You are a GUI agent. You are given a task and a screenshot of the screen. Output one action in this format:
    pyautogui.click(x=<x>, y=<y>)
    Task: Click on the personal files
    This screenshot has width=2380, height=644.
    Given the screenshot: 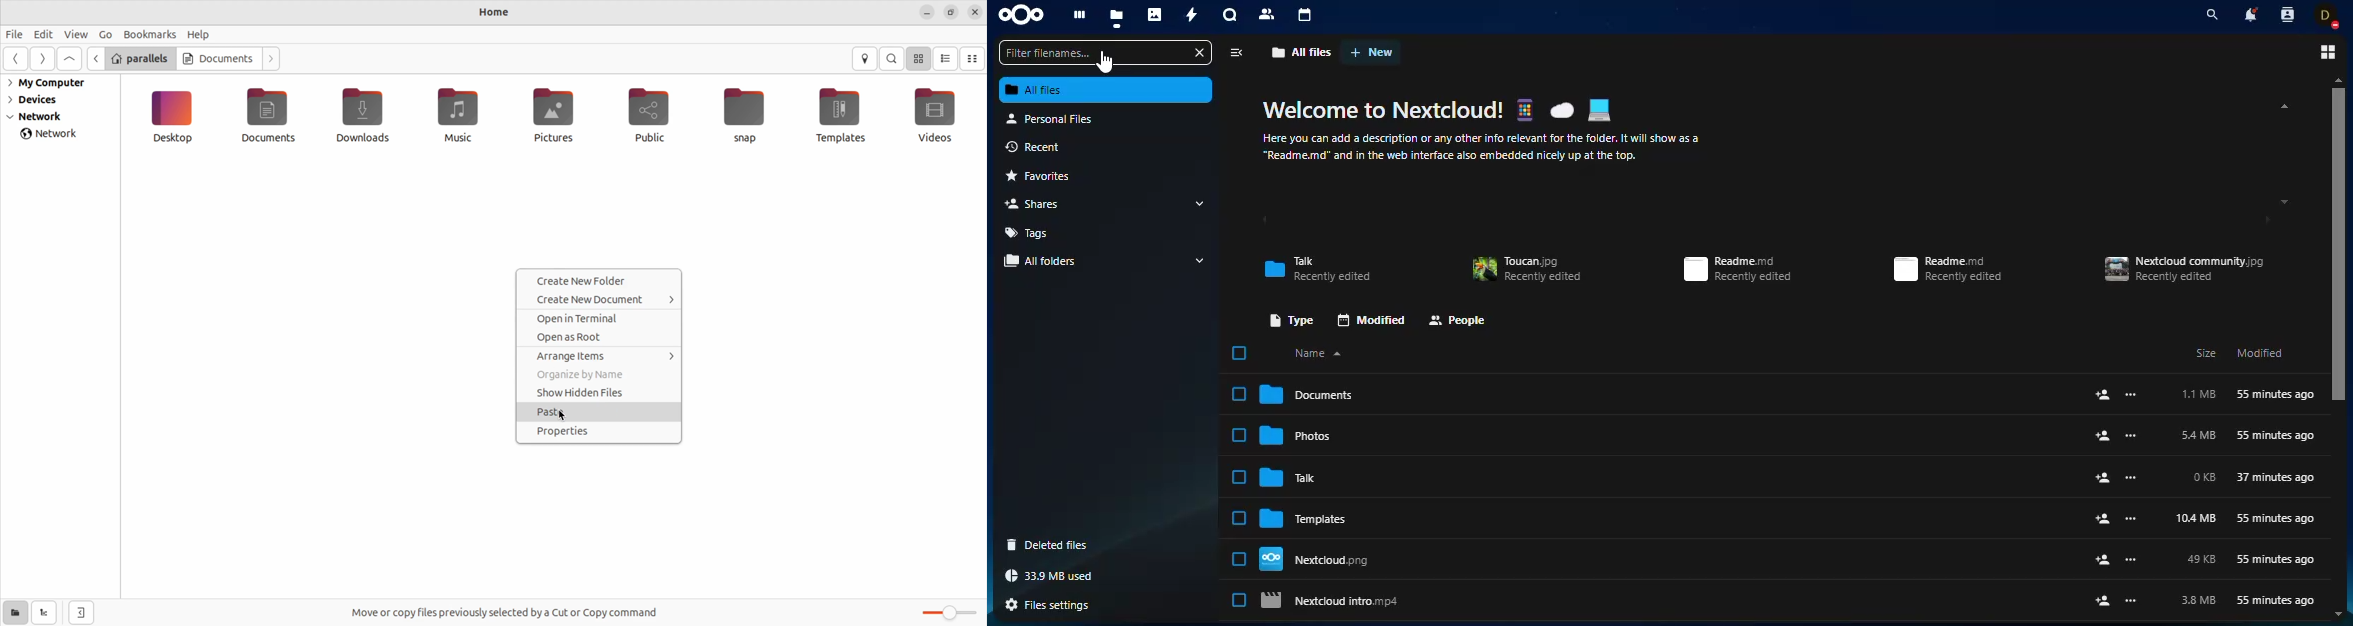 What is the action you would take?
    pyautogui.click(x=1056, y=118)
    